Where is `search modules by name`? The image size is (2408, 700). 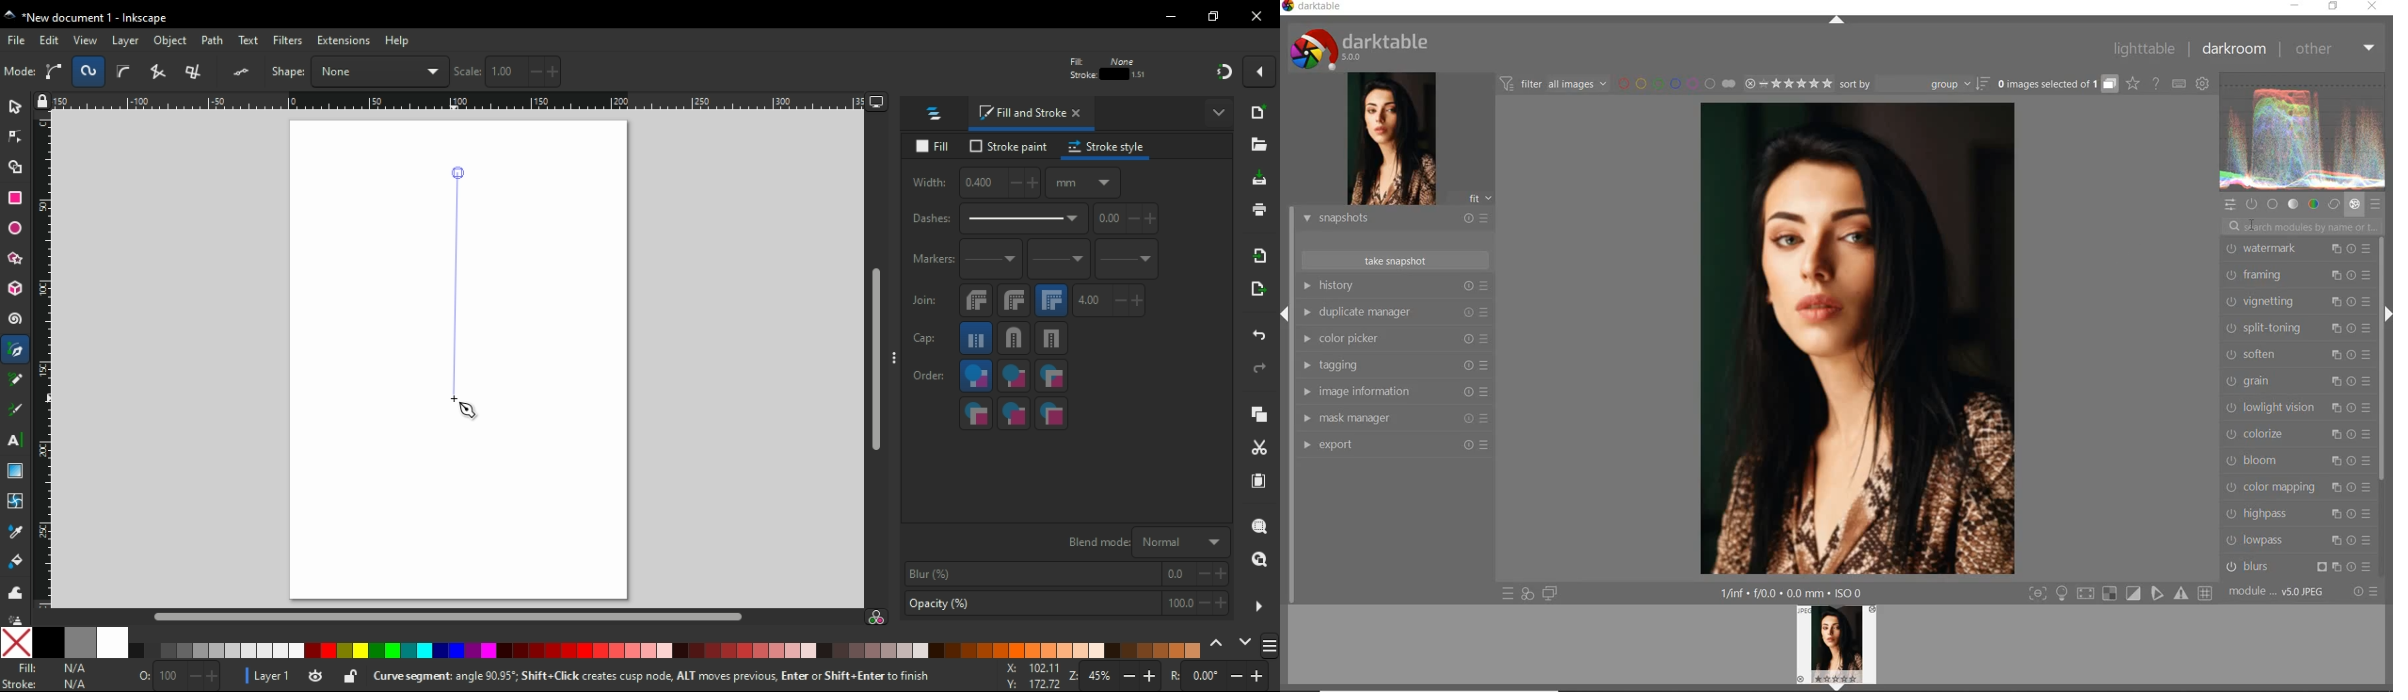 search modules by name is located at coordinates (2304, 227).